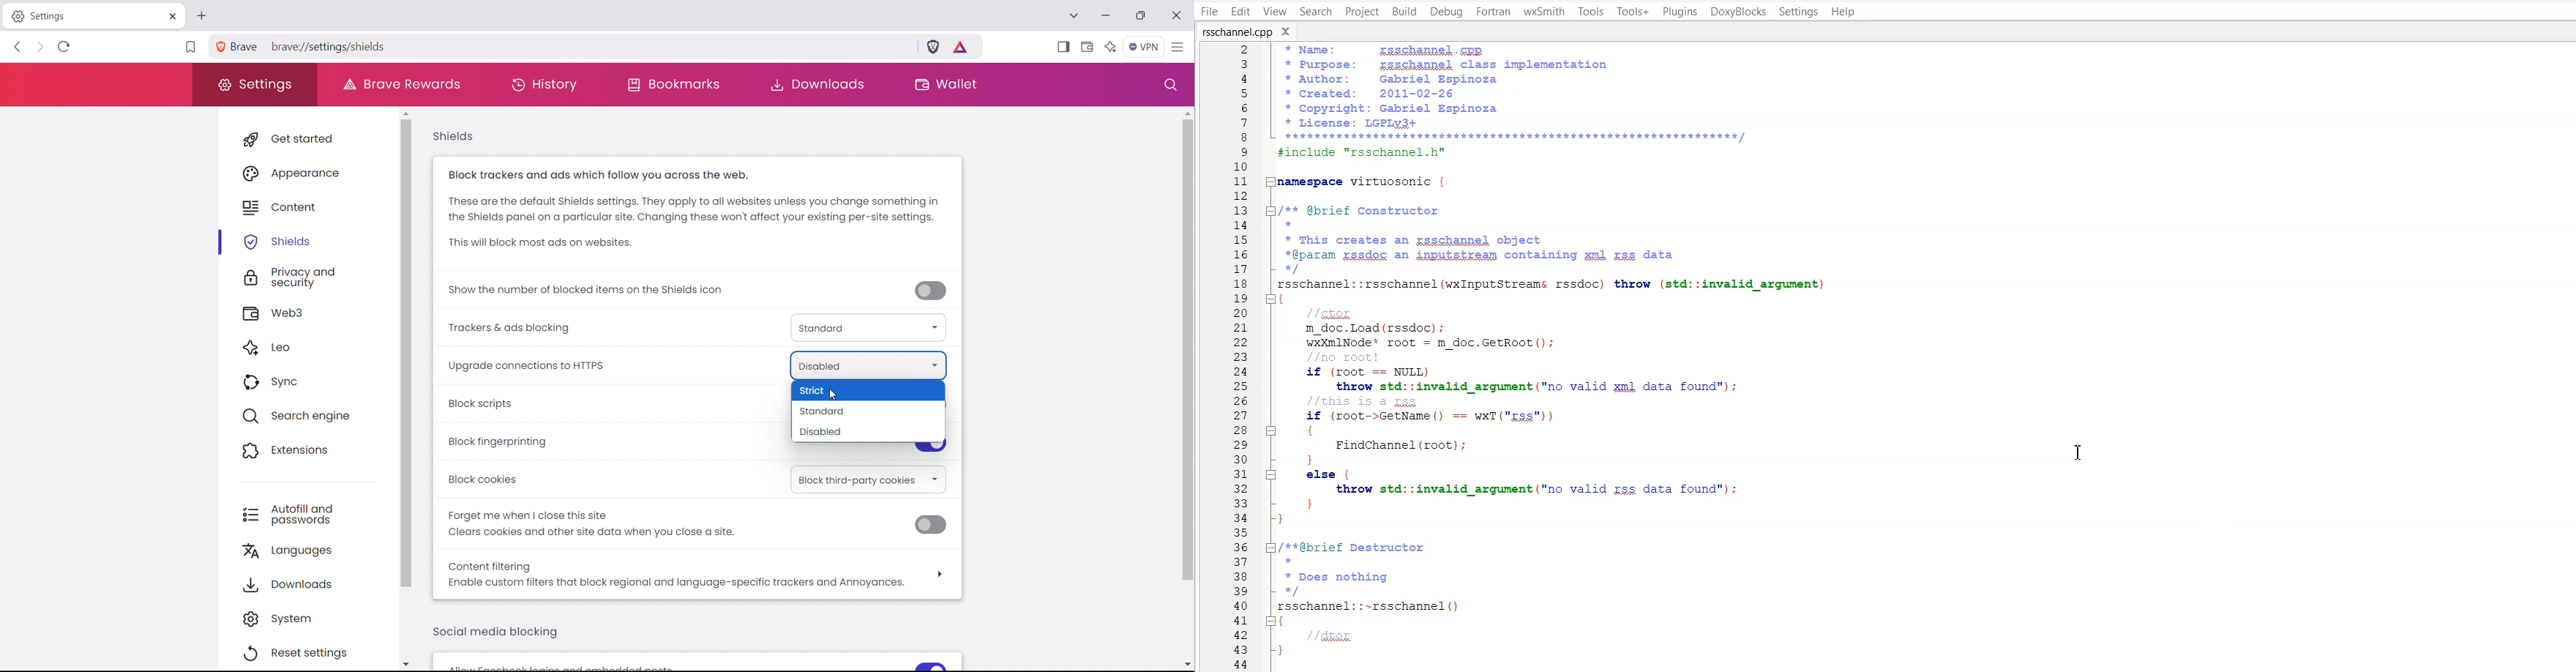 This screenshot has height=672, width=2576. I want to click on click to go back forward to see history , so click(39, 46).